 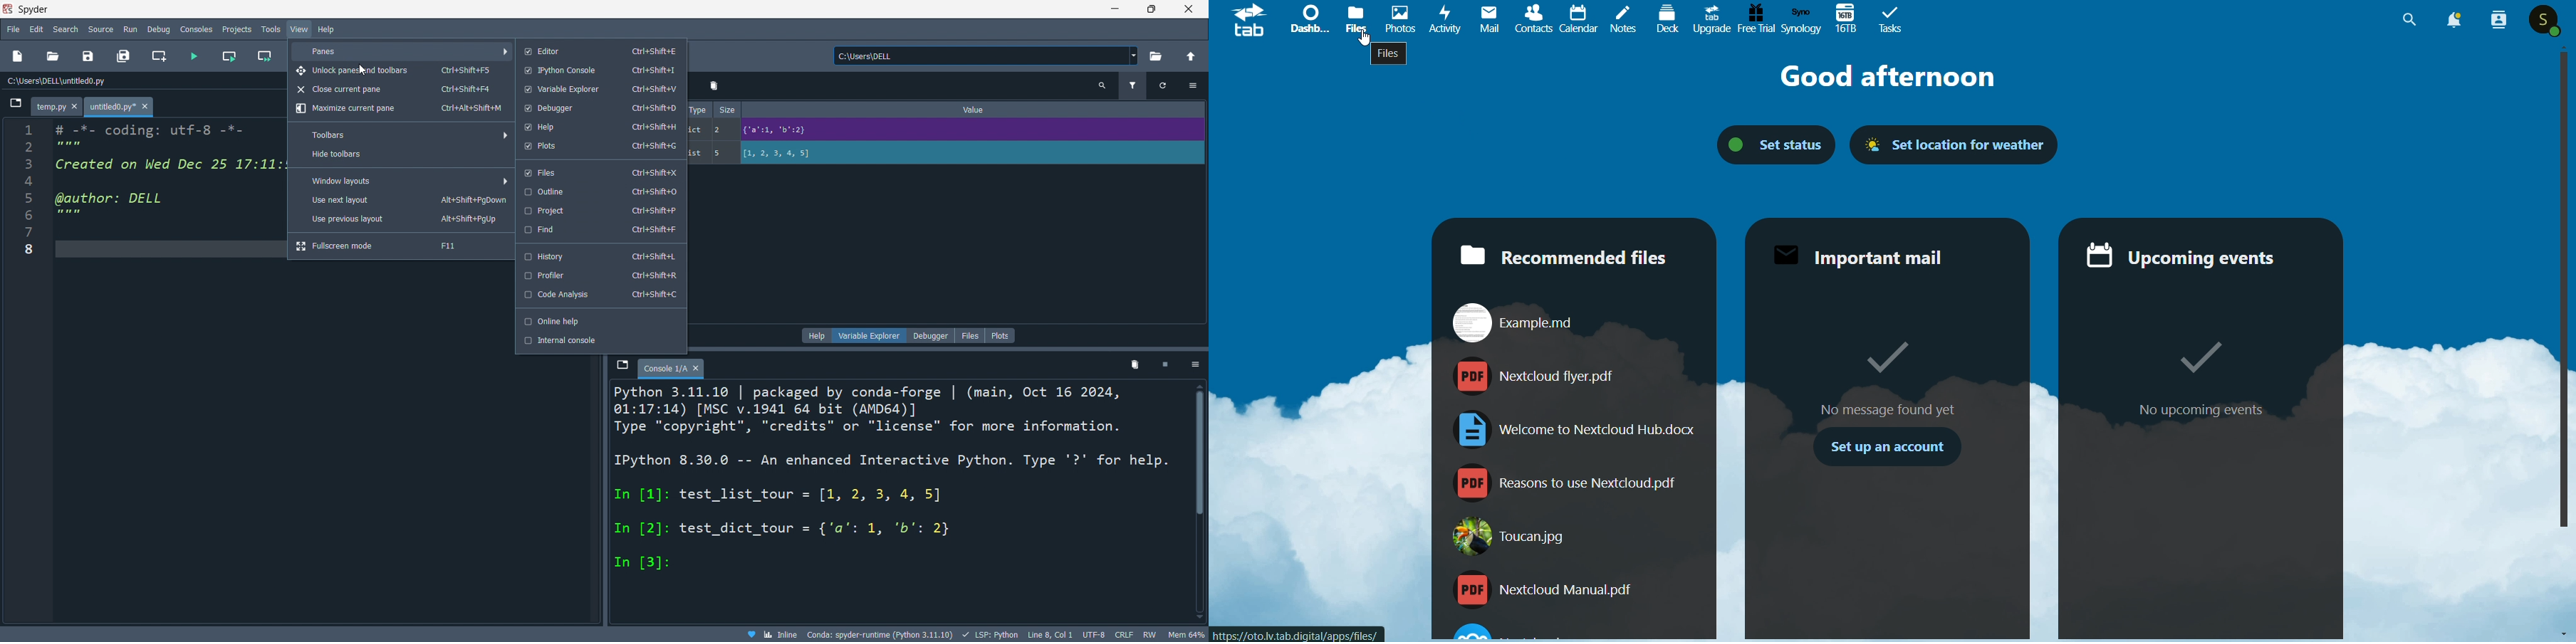 I want to click on files, so click(x=1357, y=23).